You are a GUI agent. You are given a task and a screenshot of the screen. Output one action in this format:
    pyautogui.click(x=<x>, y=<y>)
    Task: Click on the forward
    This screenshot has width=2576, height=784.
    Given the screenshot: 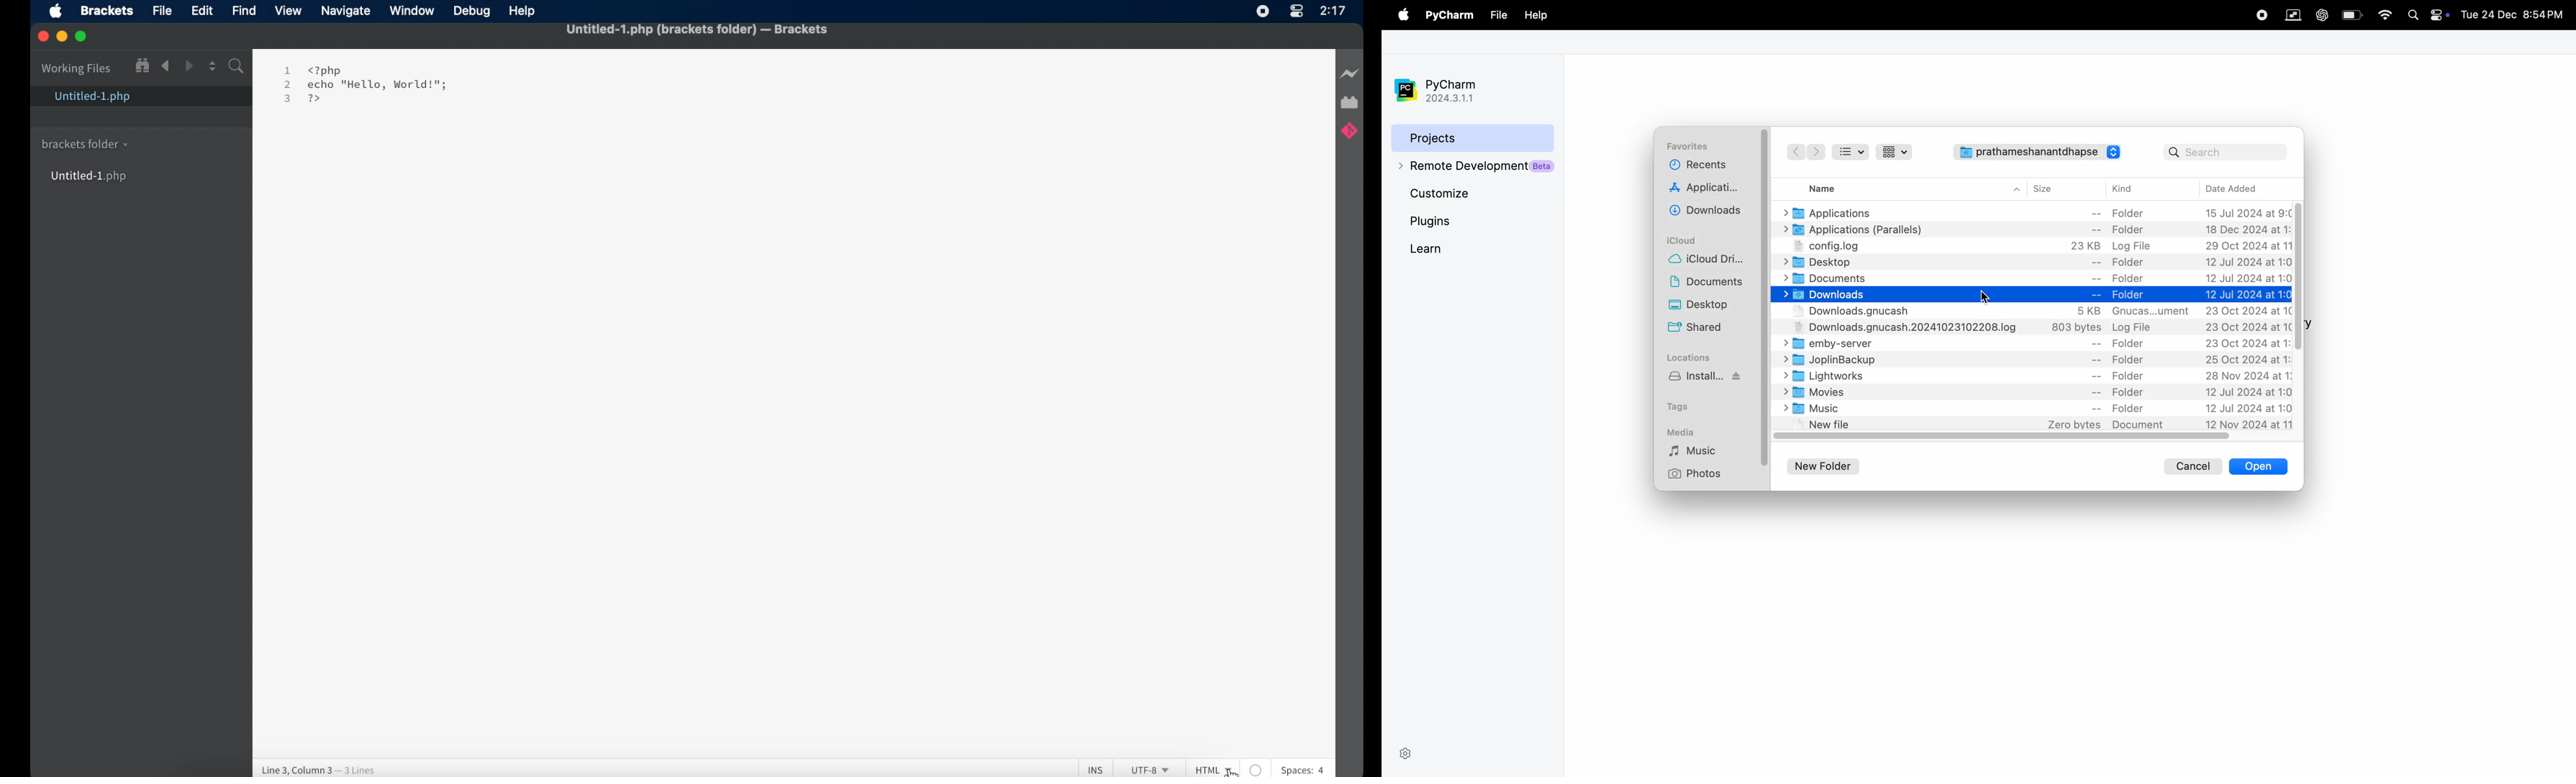 What is the action you would take?
    pyautogui.click(x=188, y=65)
    